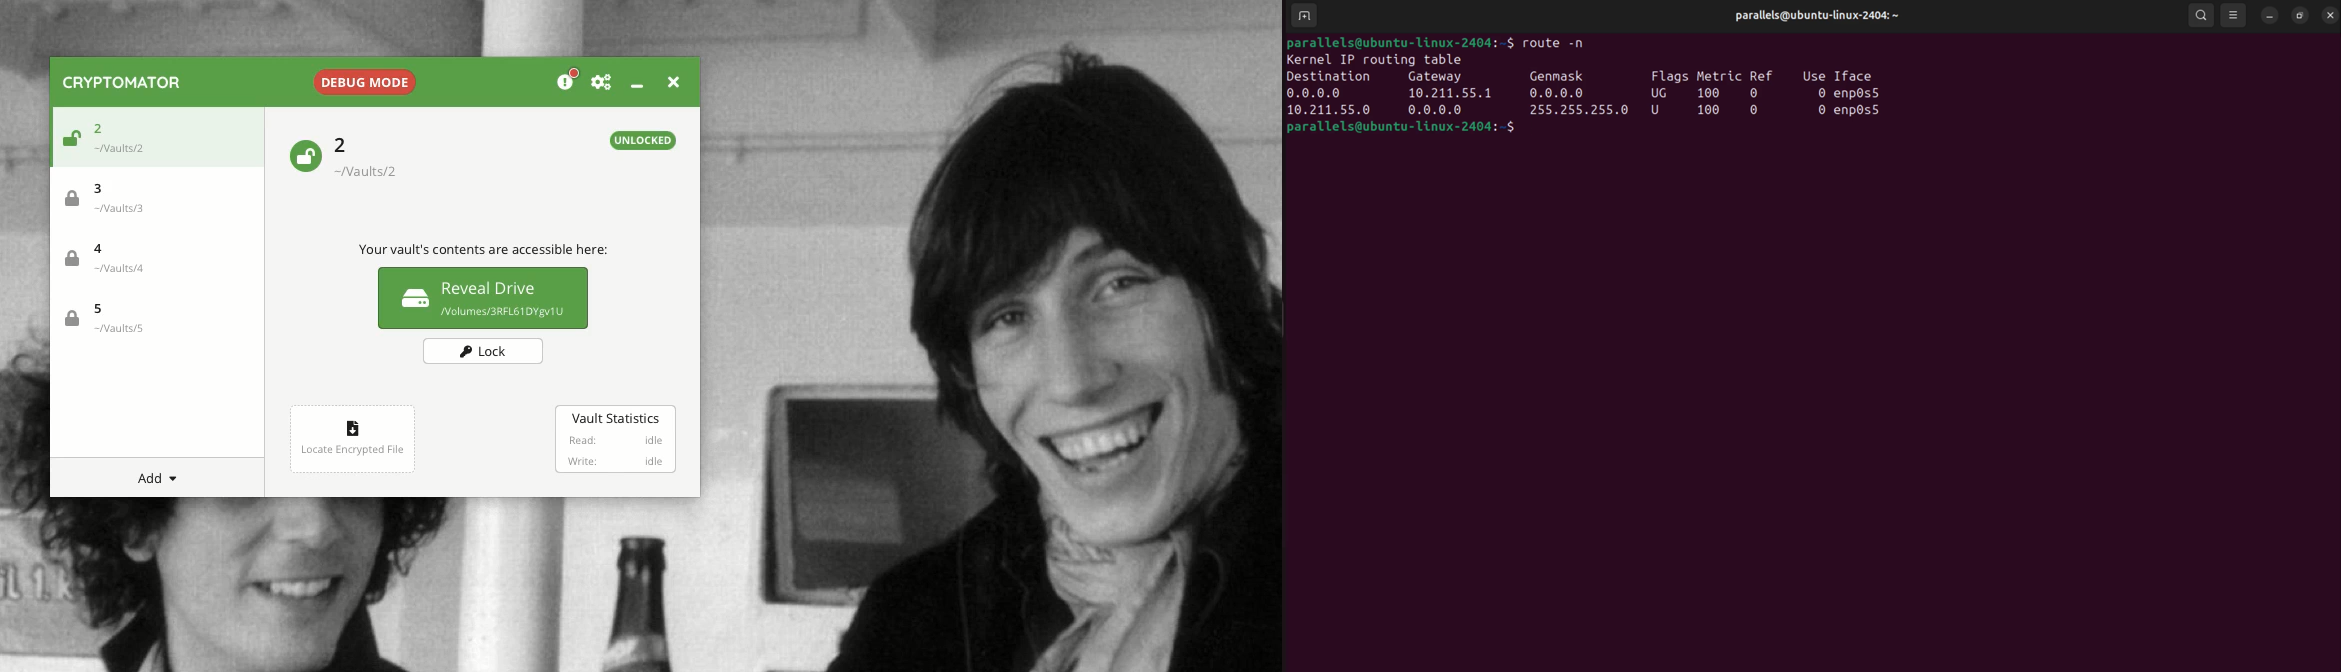  What do you see at coordinates (1321, 95) in the screenshot?
I see `0.0.0.0` at bounding box center [1321, 95].